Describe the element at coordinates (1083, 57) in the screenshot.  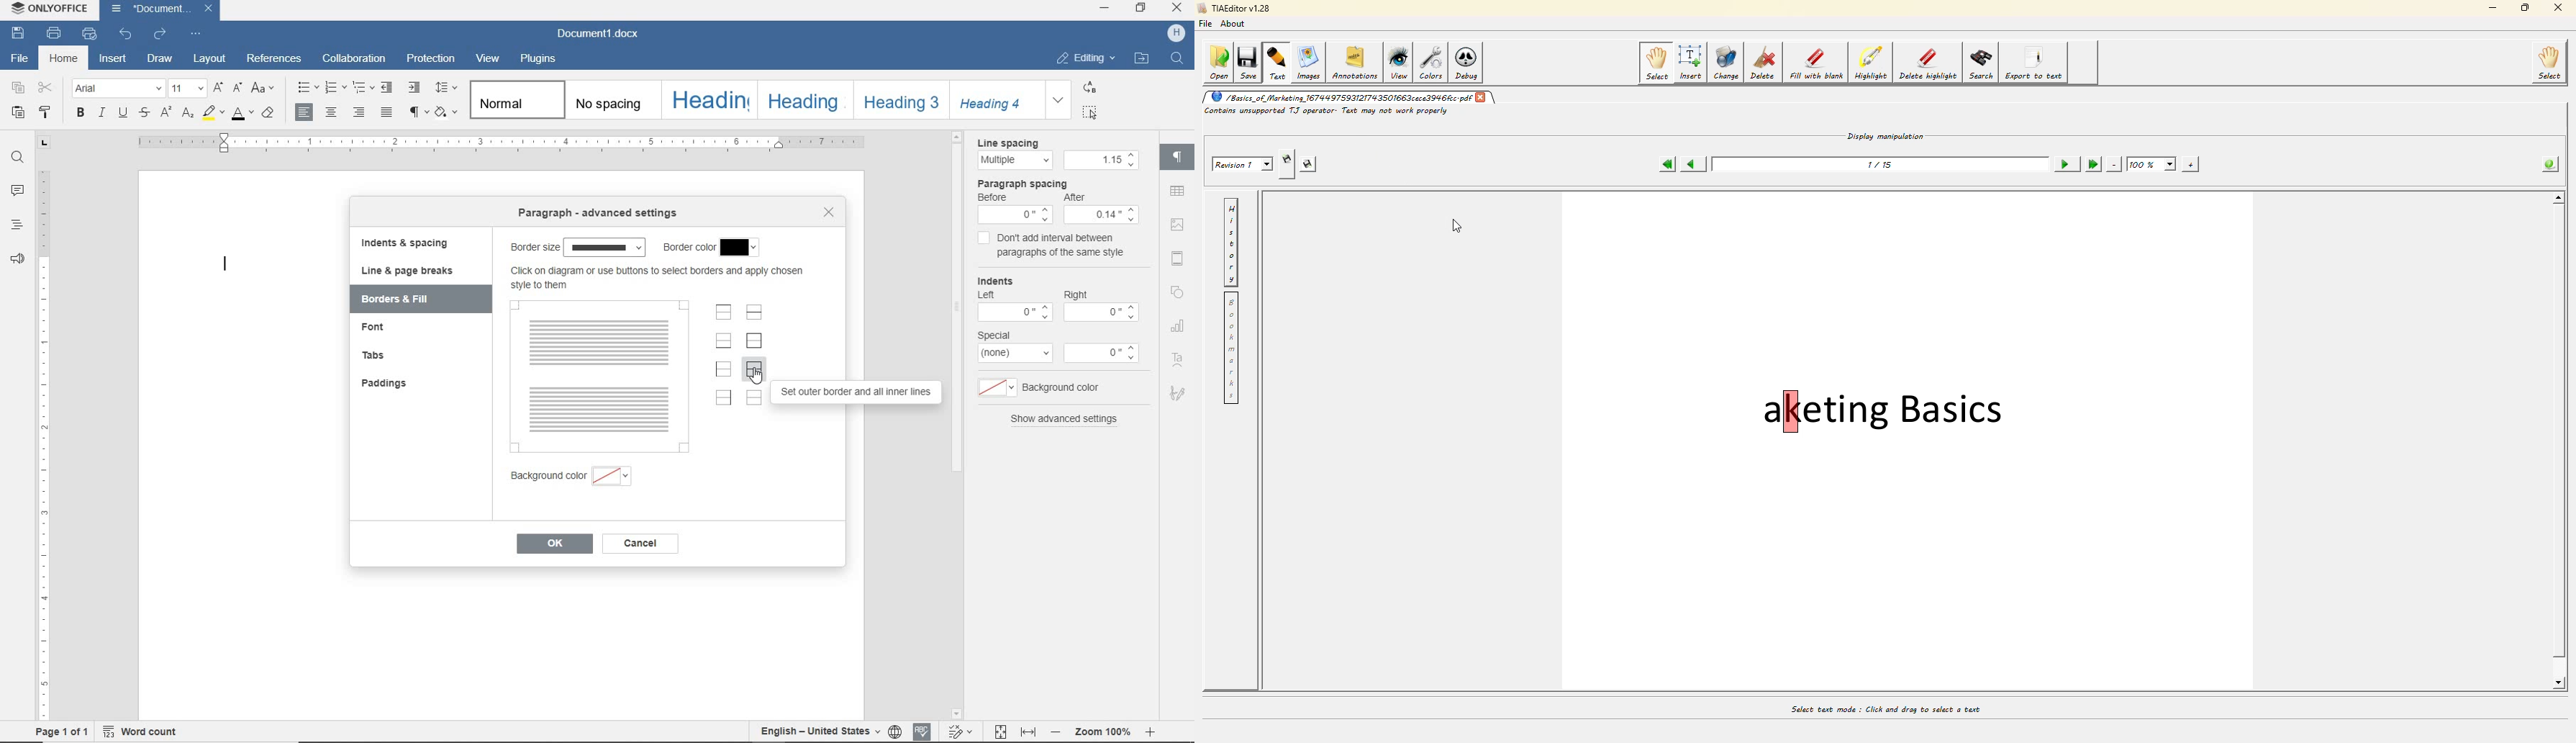
I see `EDITING` at that location.